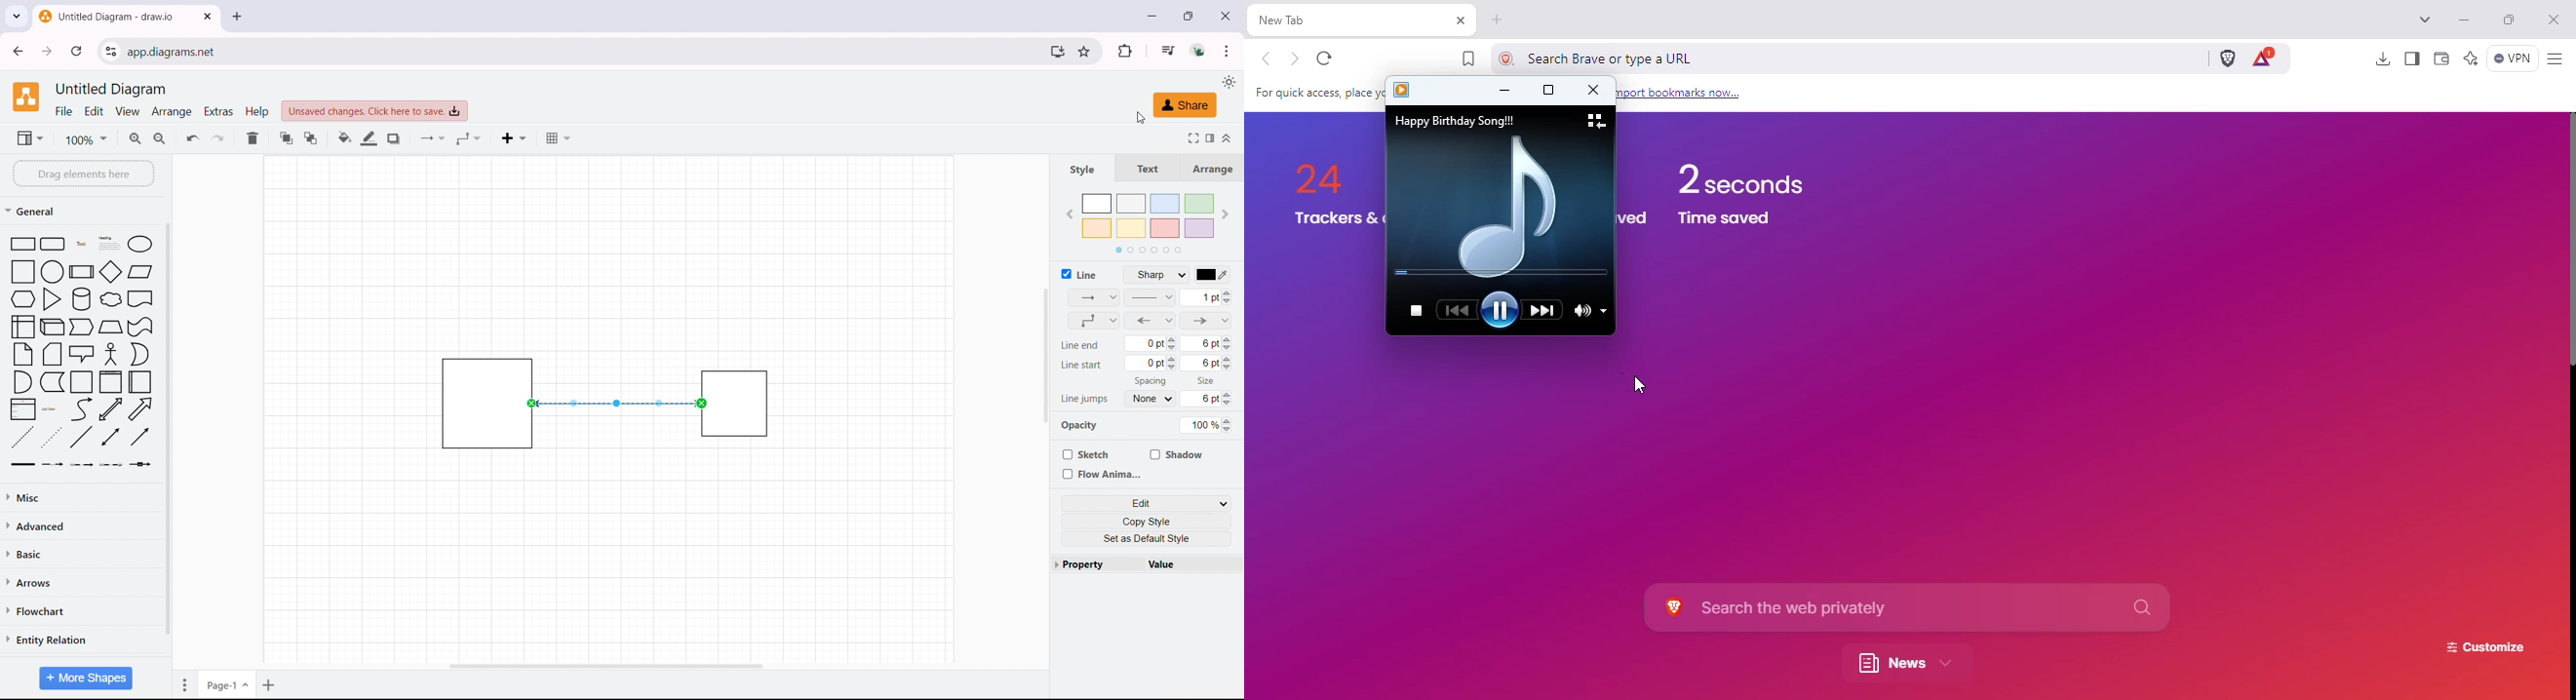 The width and height of the screenshot is (2576, 700). Describe the element at coordinates (47, 51) in the screenshot. I see `click to go forward, hold to see history` at that location.